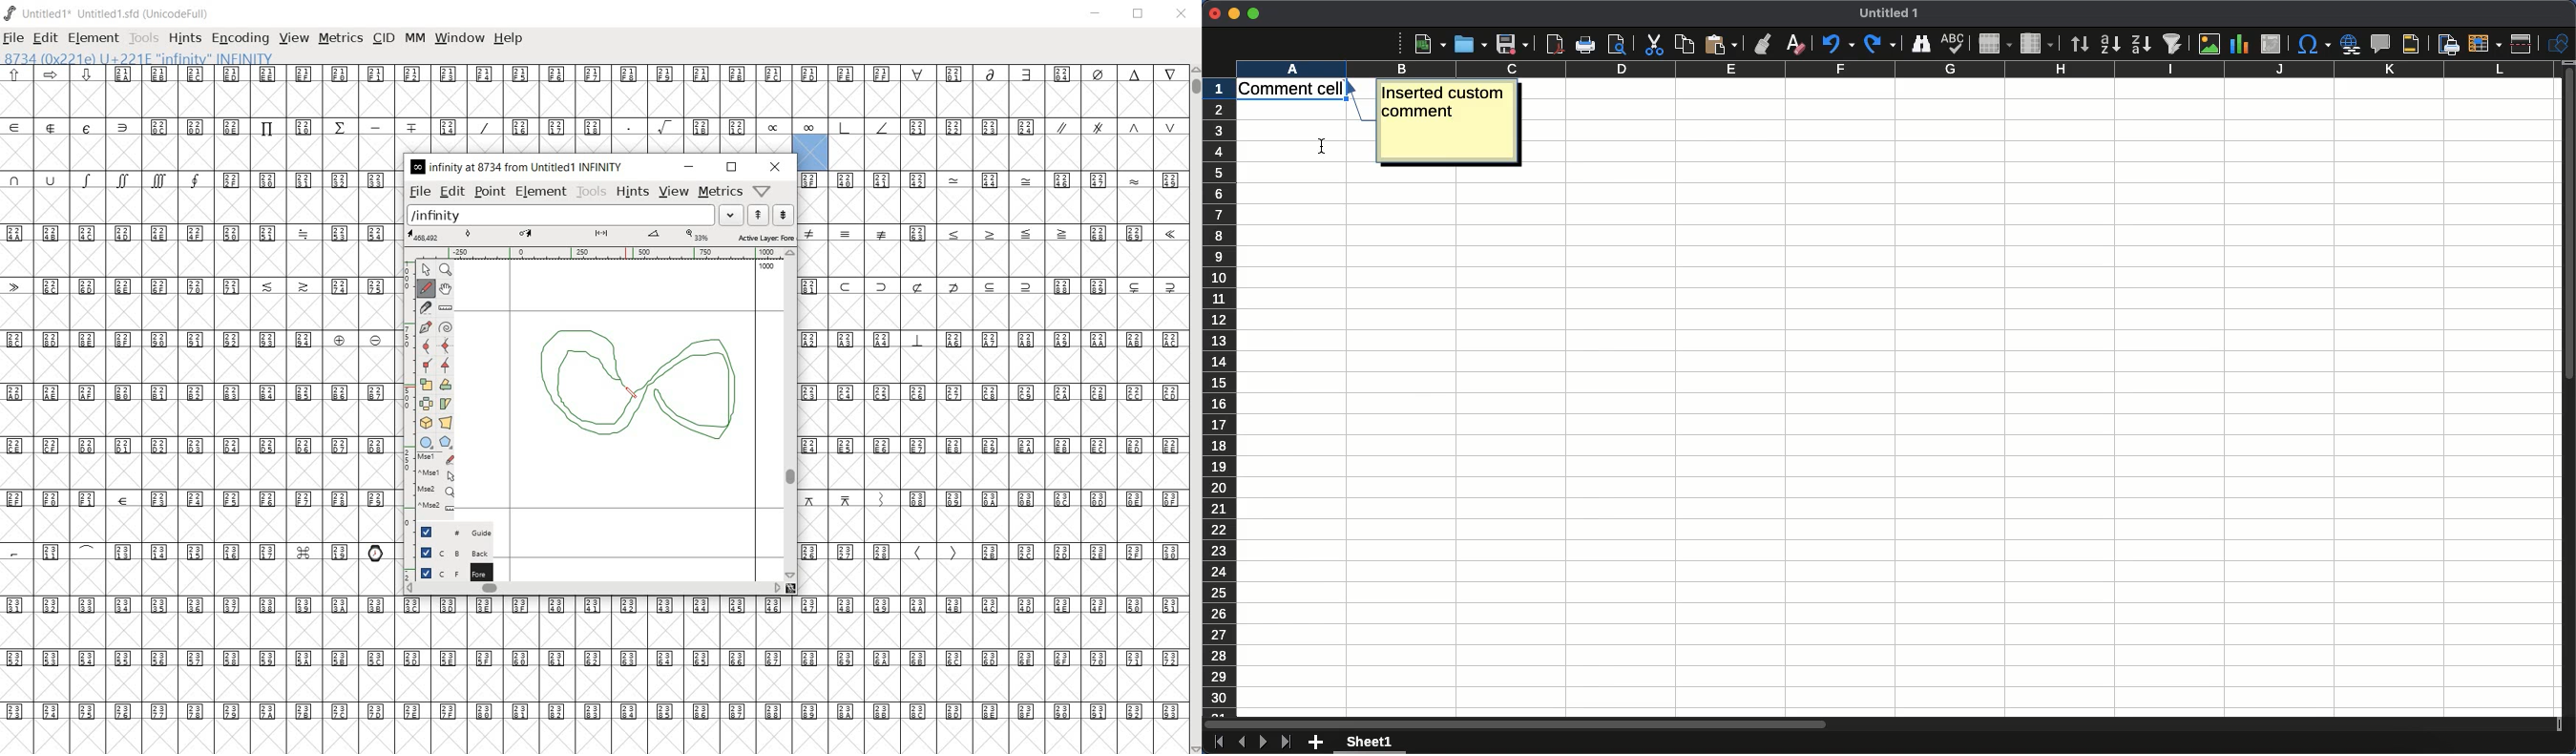  Describe the element at coordinates (2349, 43) in the screenshot. I see `Insert hyperlink` at that location.